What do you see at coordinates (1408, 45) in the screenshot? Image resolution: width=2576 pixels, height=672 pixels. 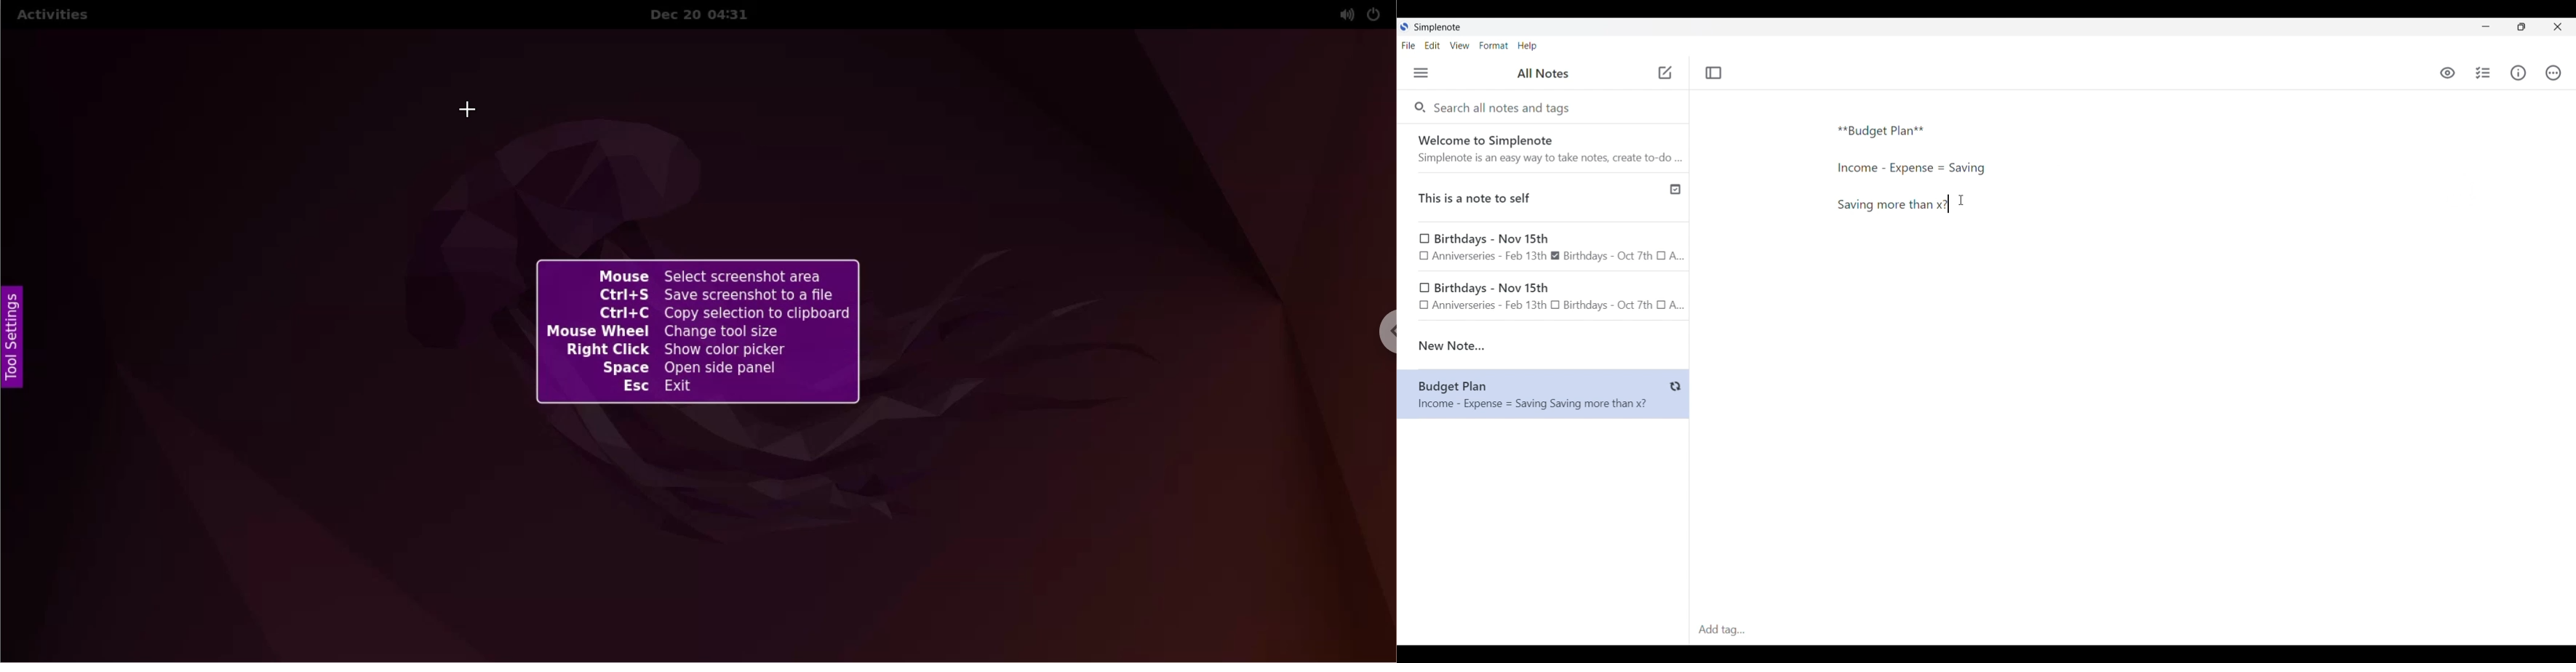 I see `File menu` at bounding box center [1408, 45].